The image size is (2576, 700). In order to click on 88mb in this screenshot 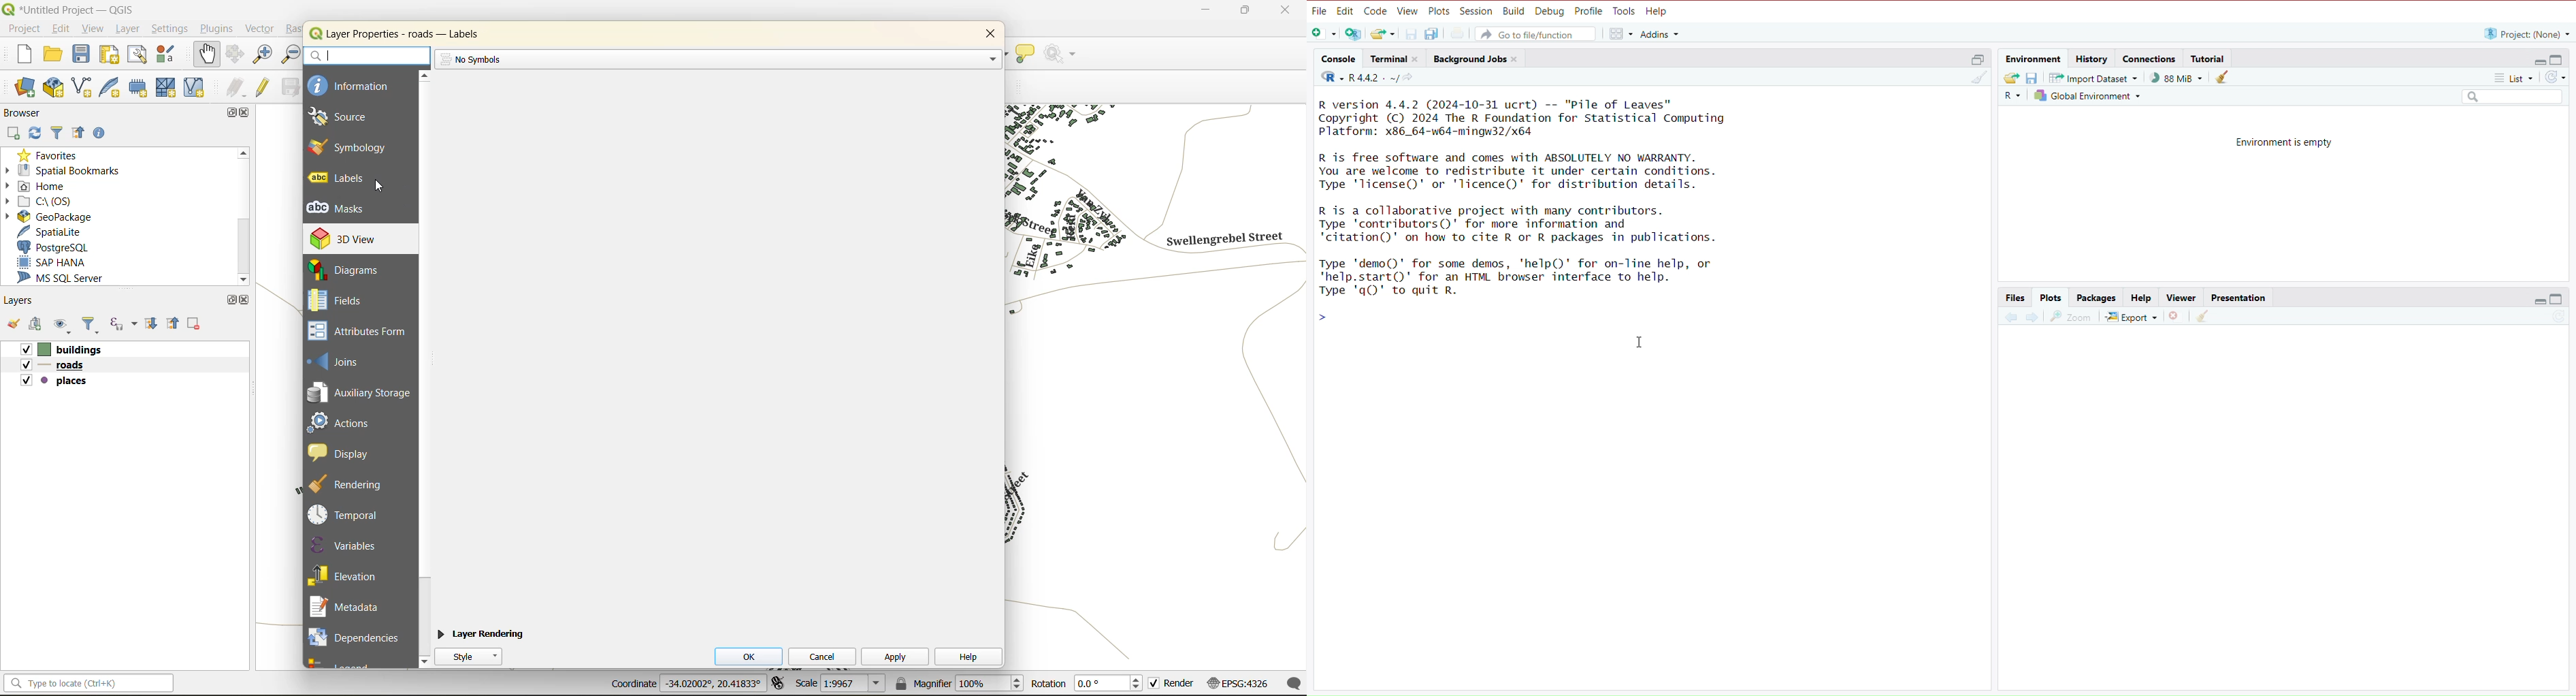, I will do `click(2177, 78)`.